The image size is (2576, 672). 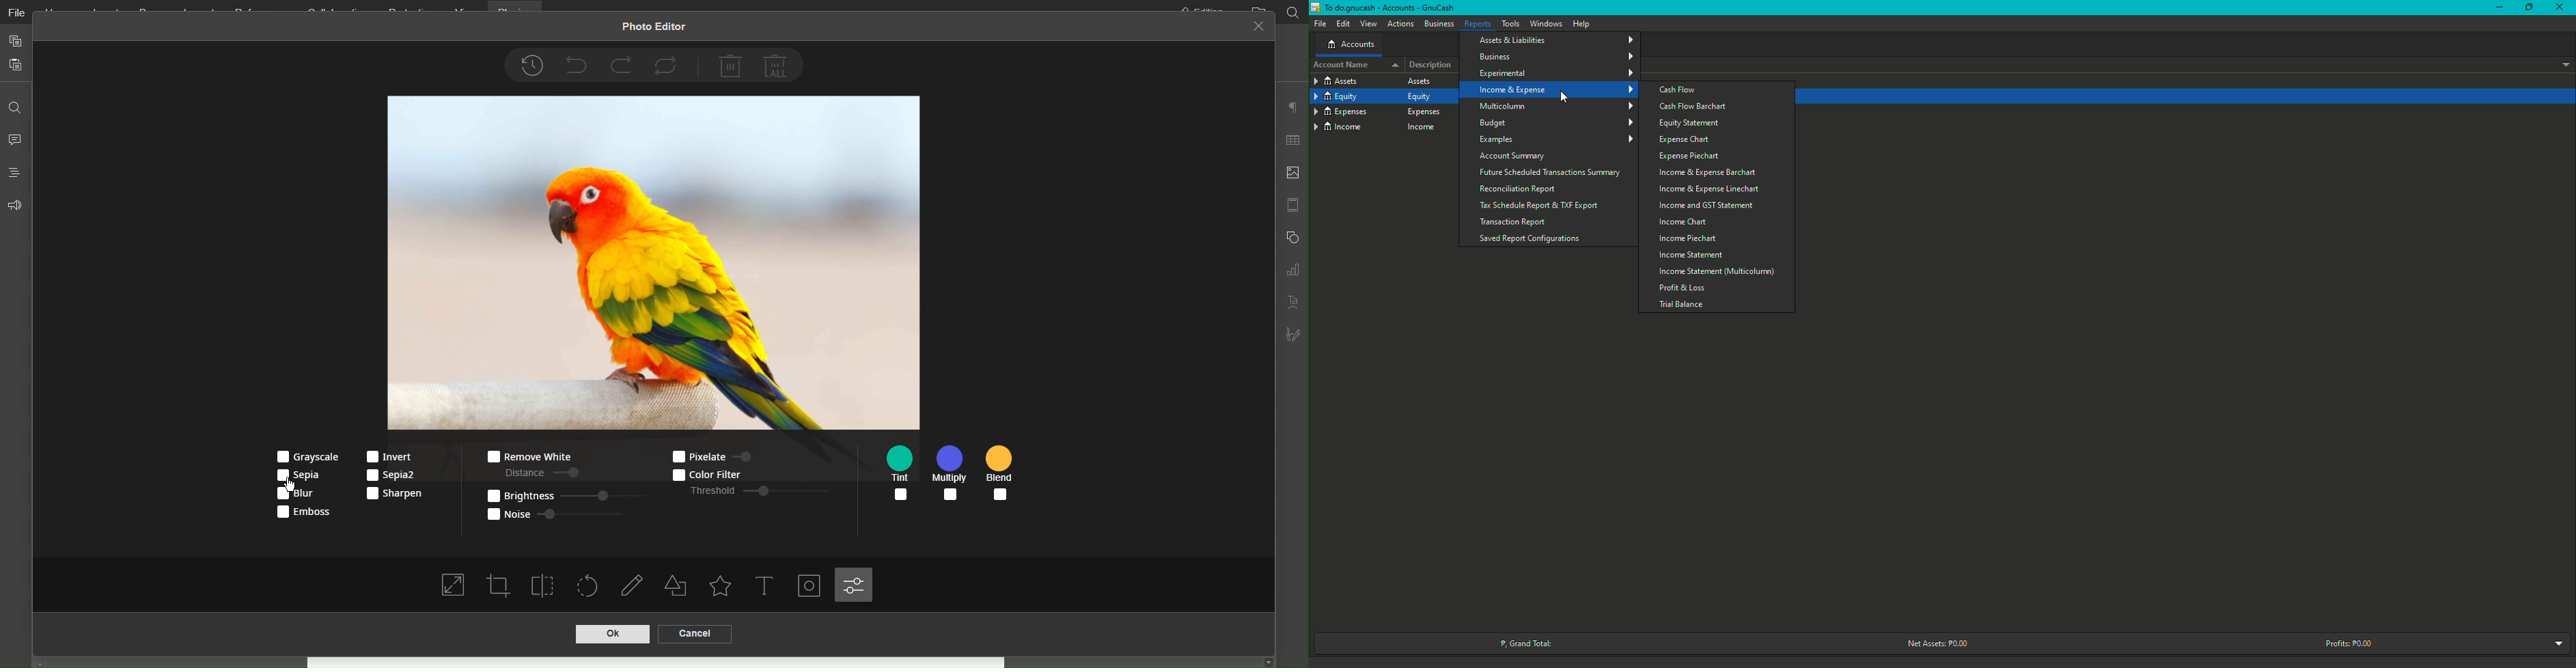 I want to click on Profits, so click(x=2353, y=644).